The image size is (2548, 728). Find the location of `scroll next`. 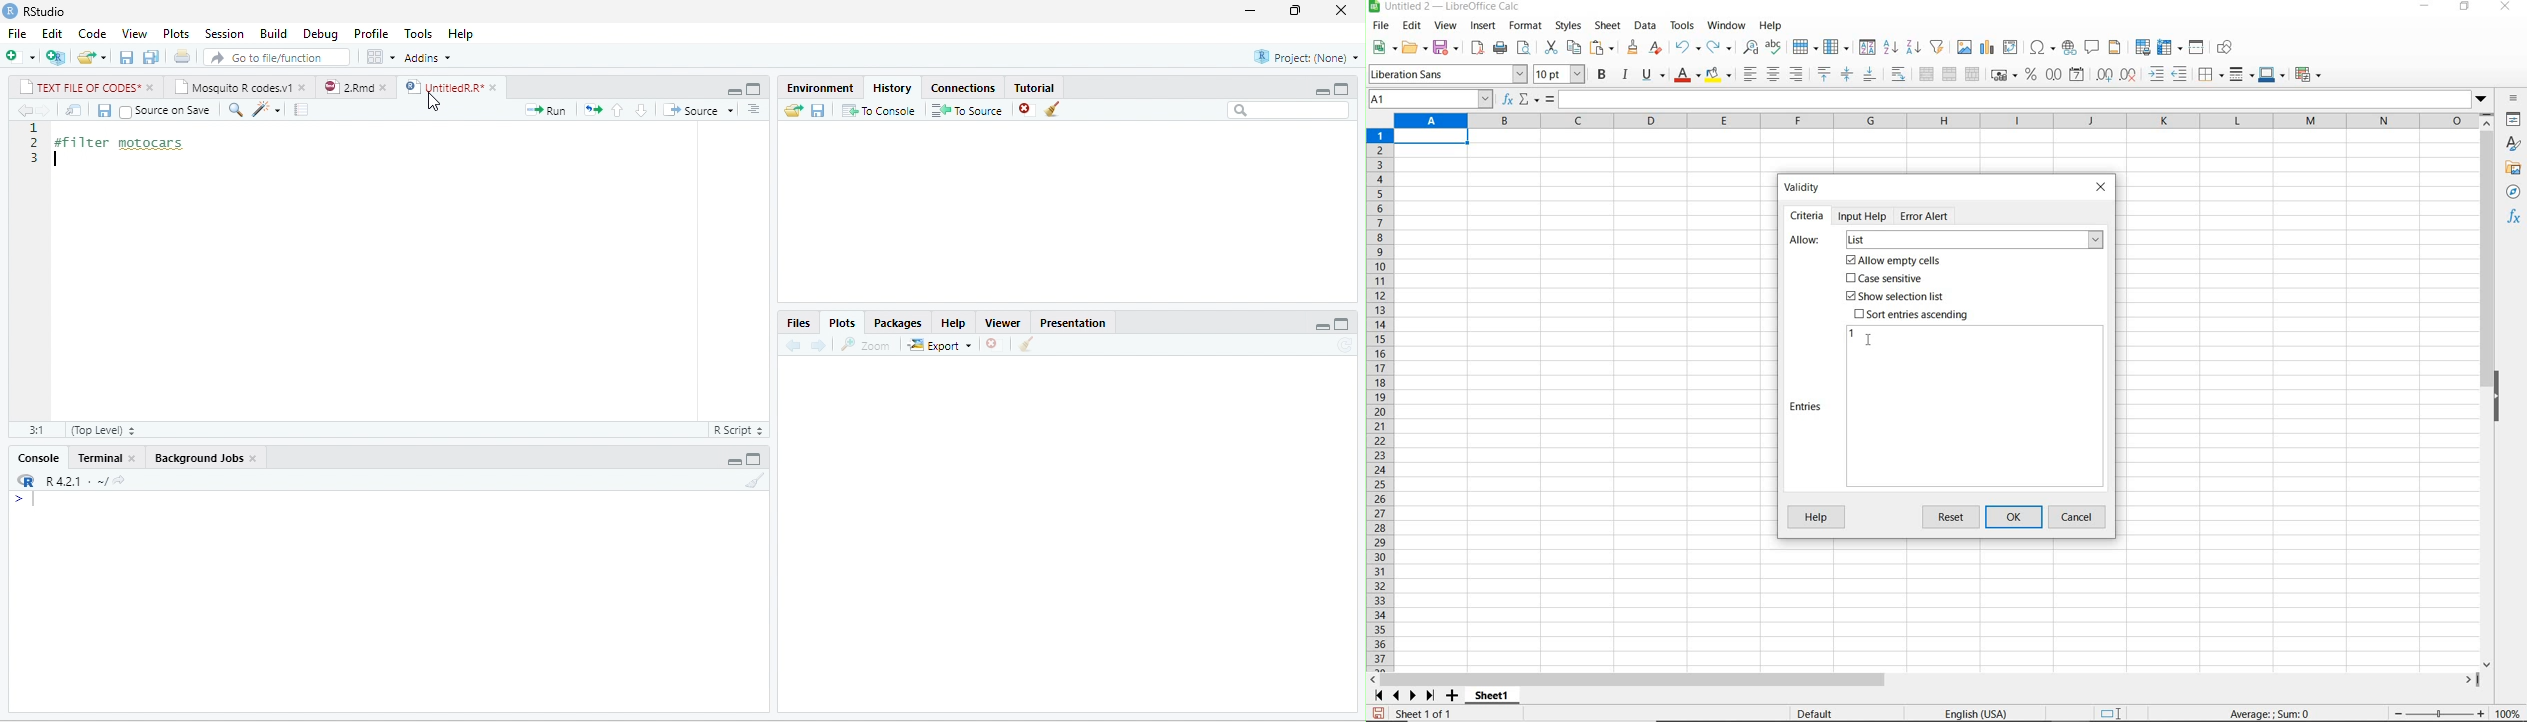

scroll next is located at coordinates (1401, 696).